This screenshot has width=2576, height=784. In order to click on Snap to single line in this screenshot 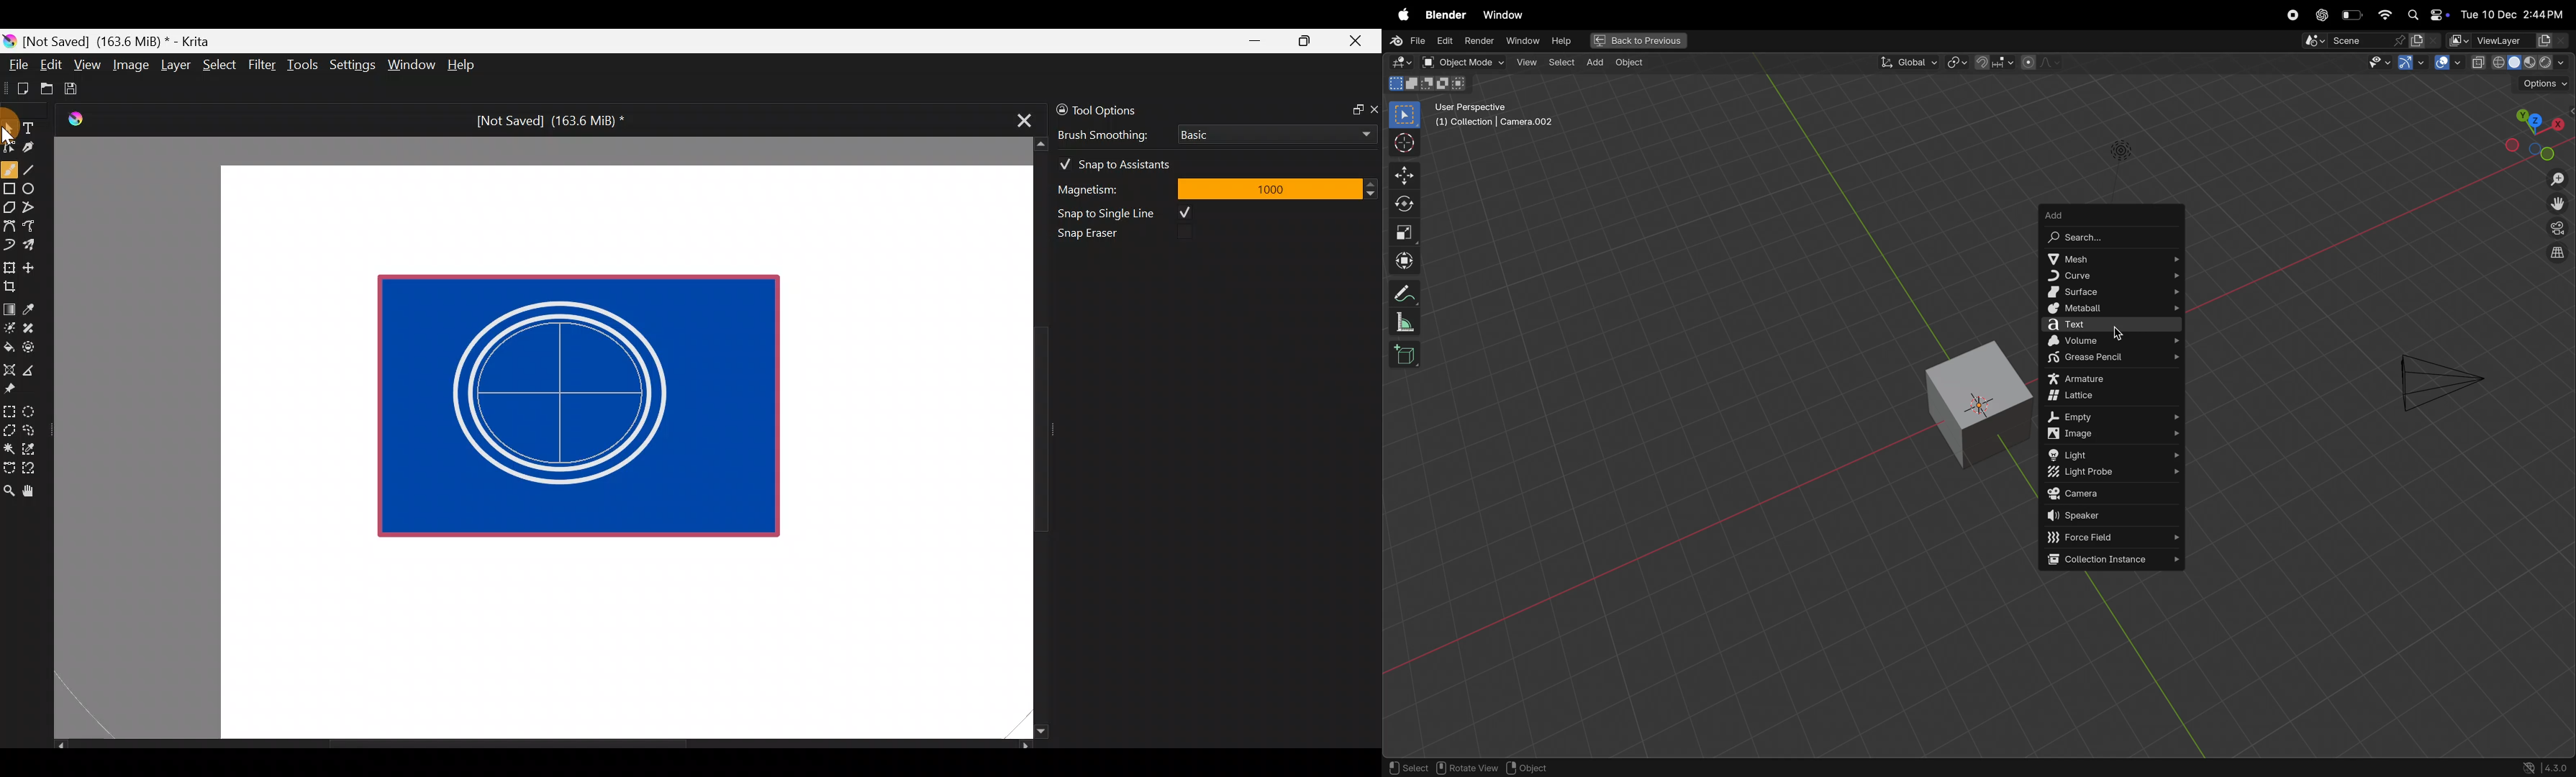, I will do `click(1130, 213)`.